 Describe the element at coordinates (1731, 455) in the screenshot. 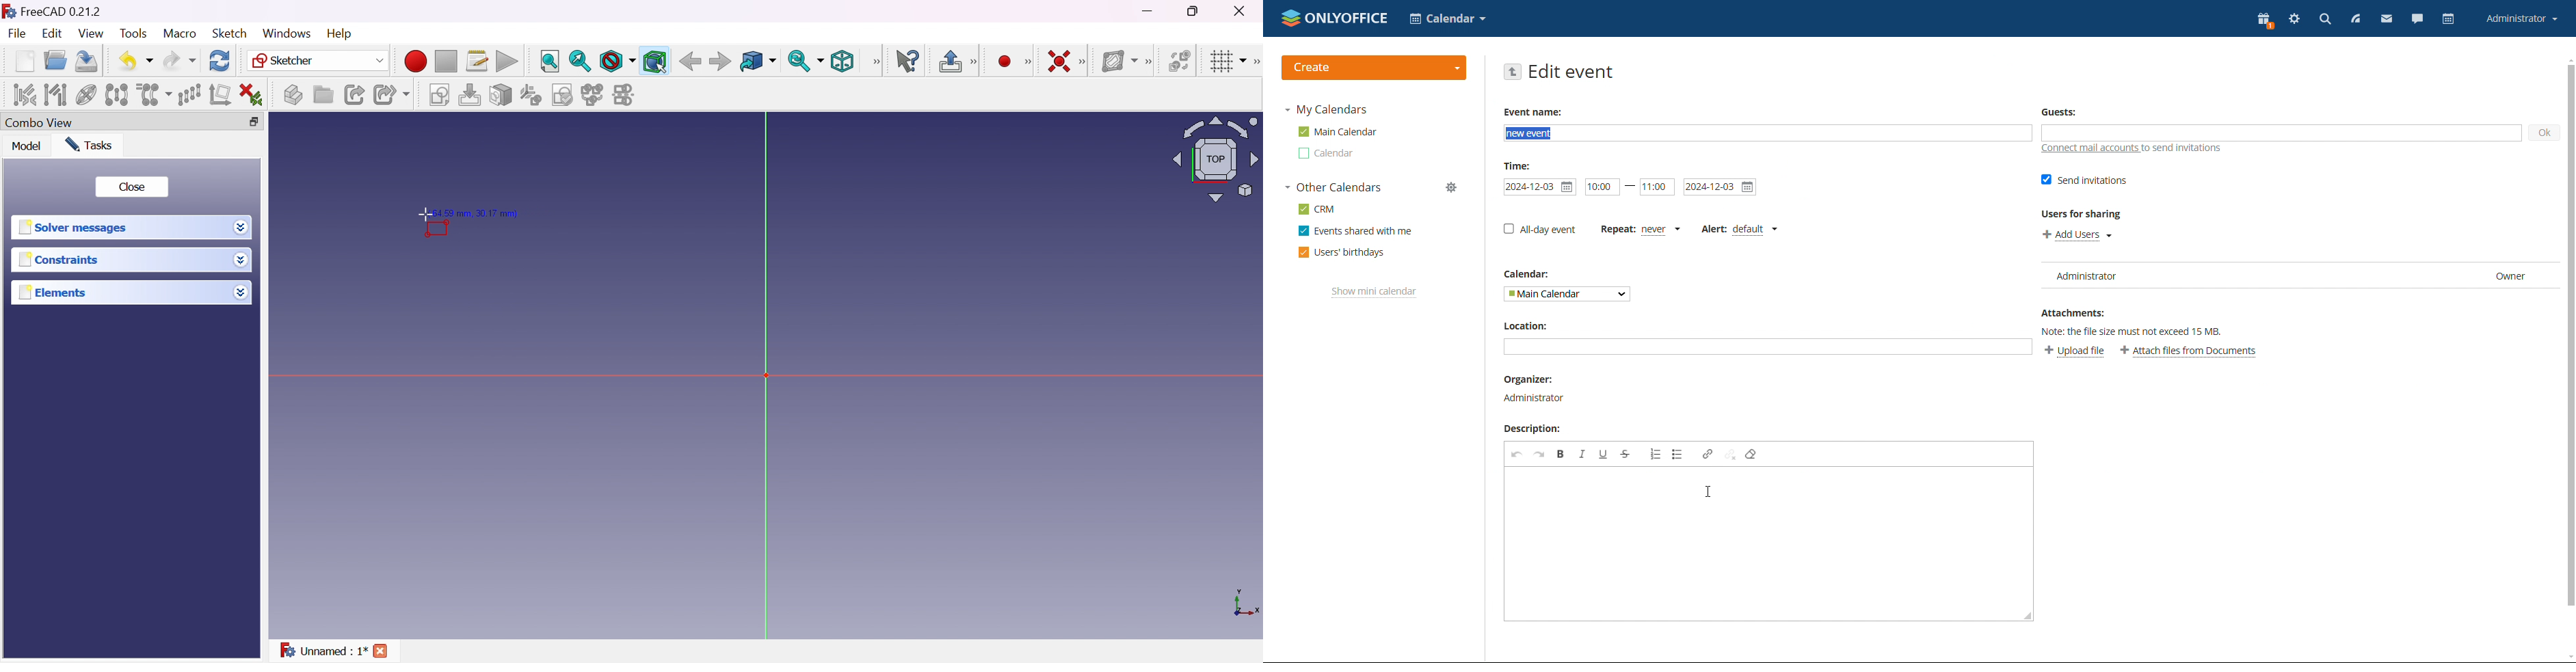

I see `unlink` at that location.